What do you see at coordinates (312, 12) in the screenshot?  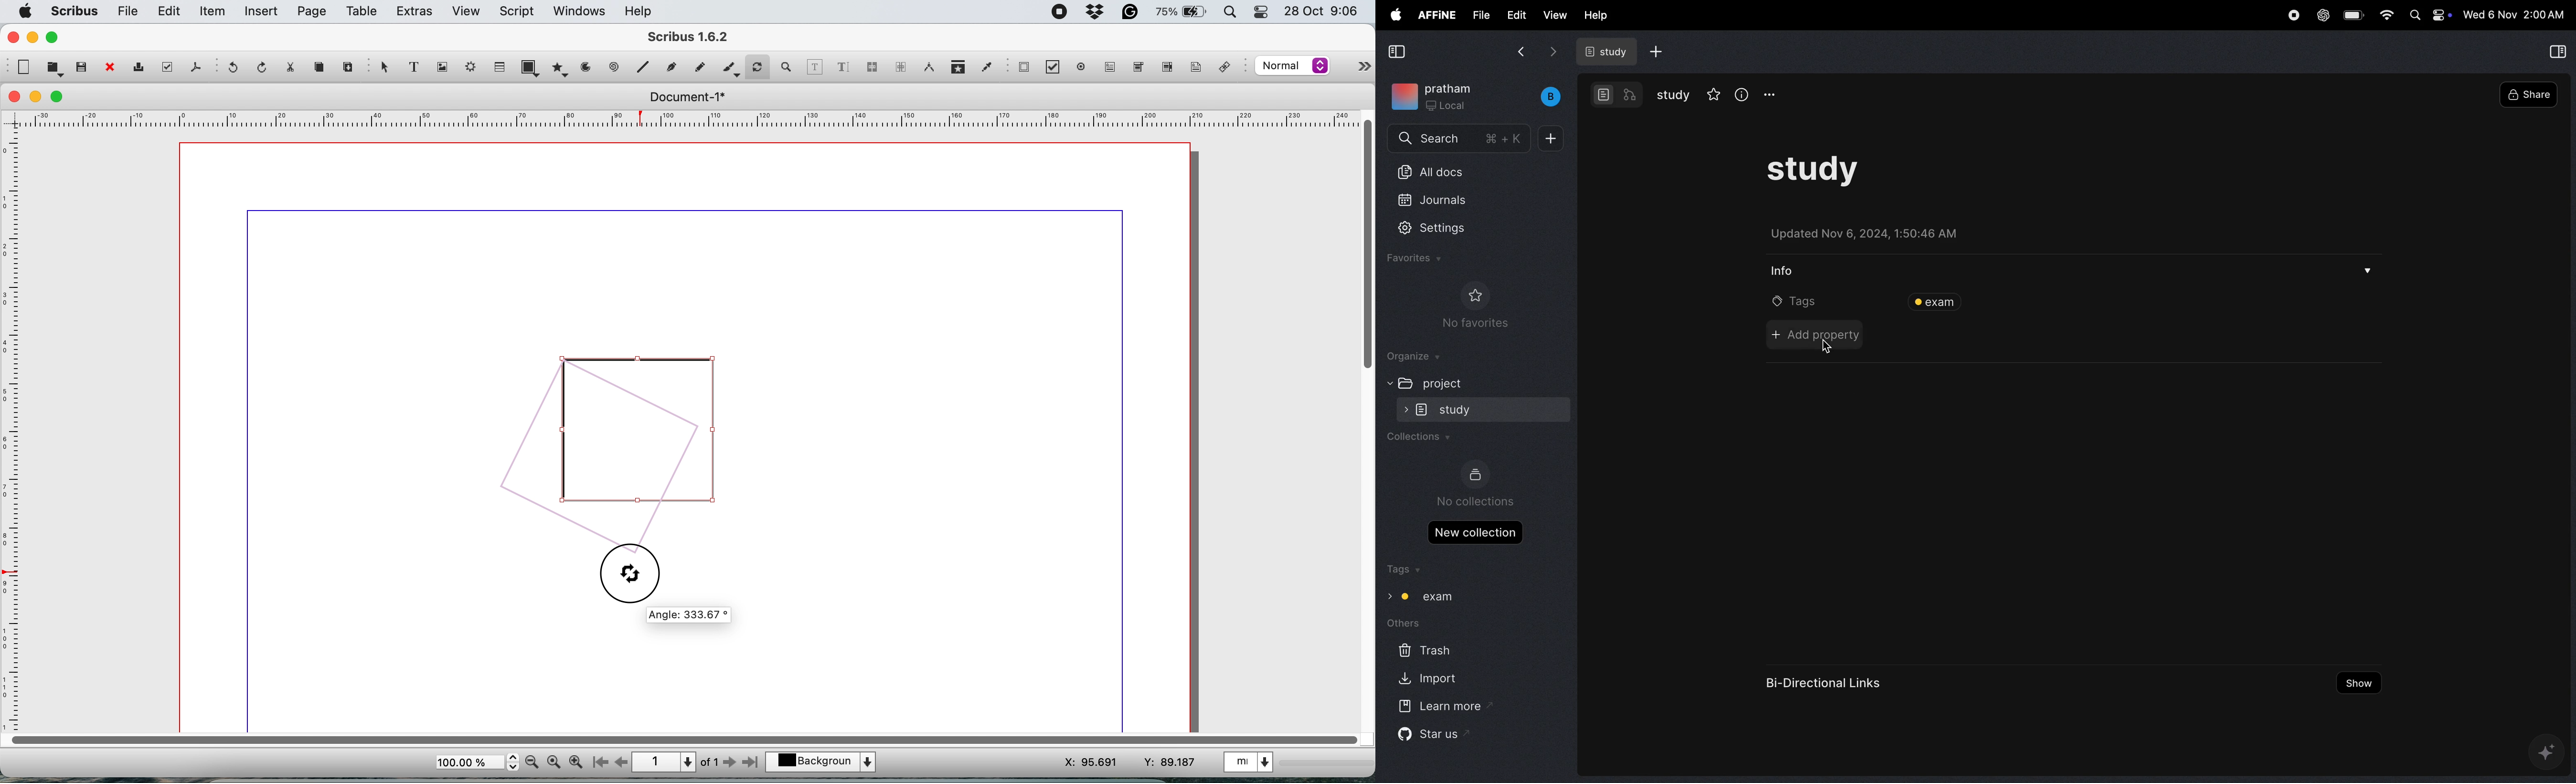 I see `page` at bounding box center [312, 12].